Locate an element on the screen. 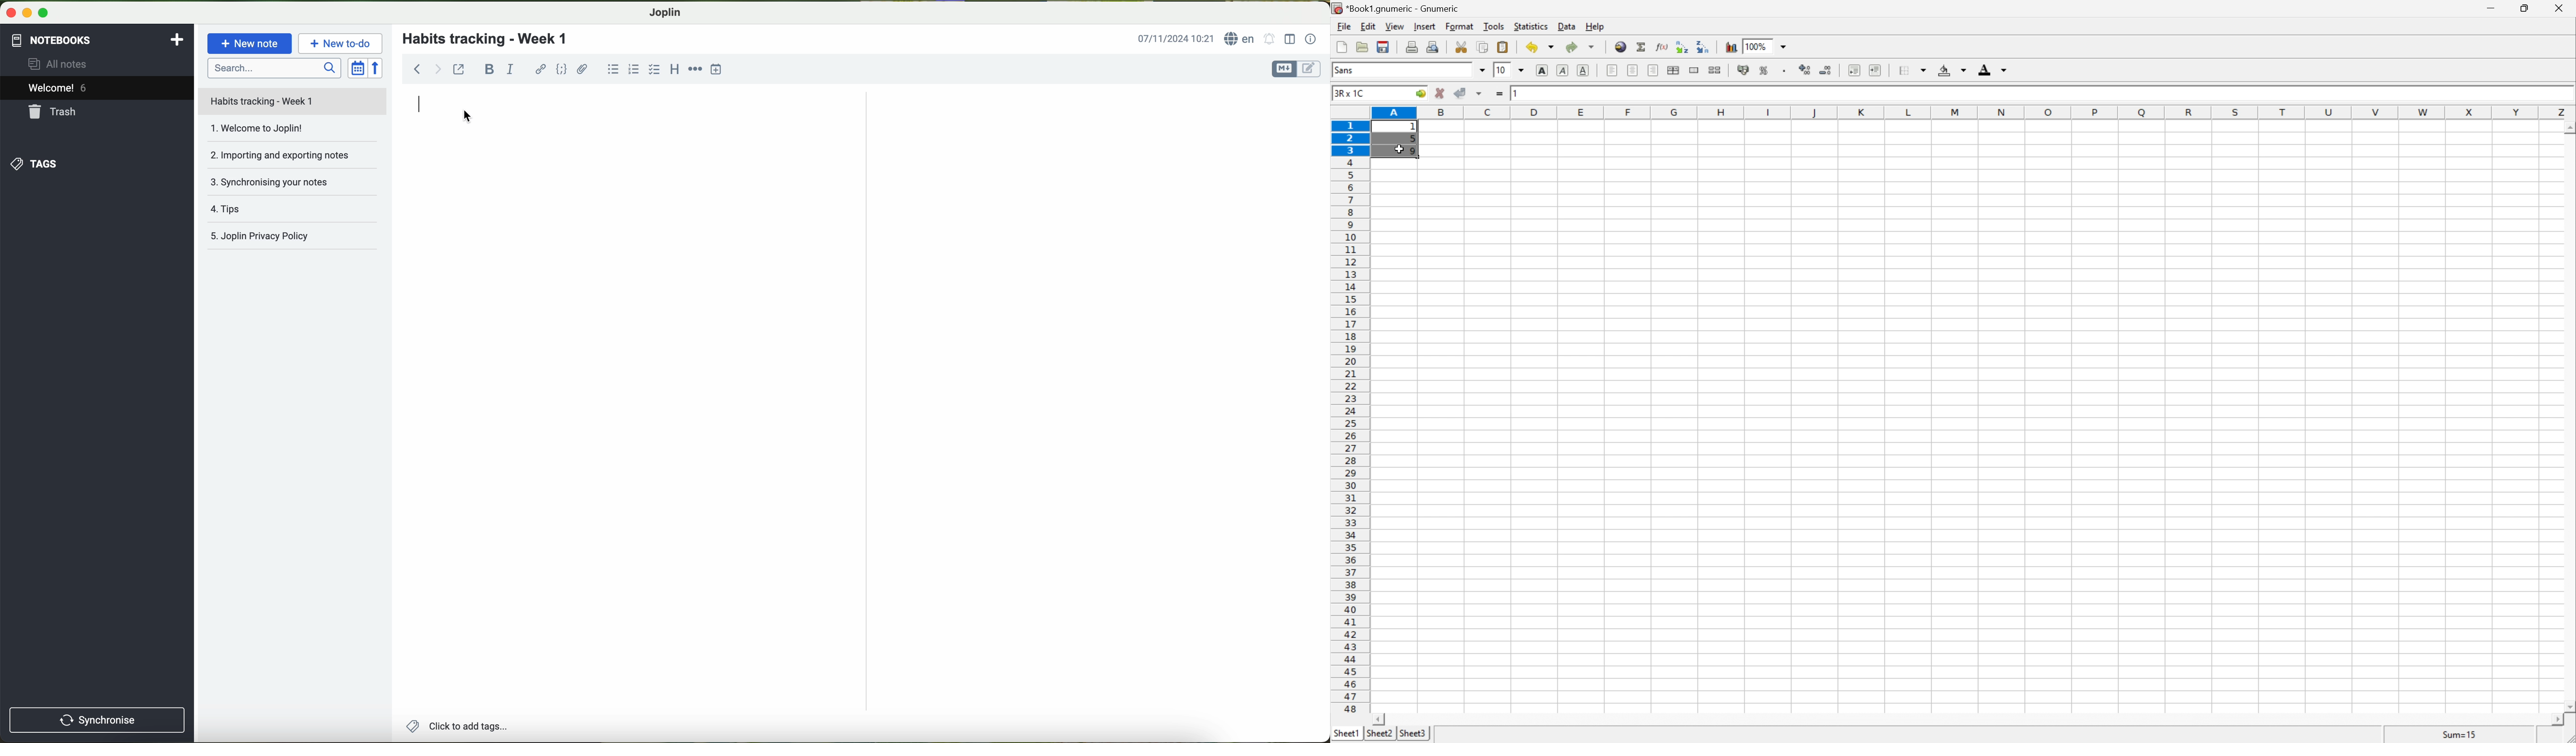 This screenshot has width=2576, height=756. toggle editor layout is located at coordinates (1290, 39).